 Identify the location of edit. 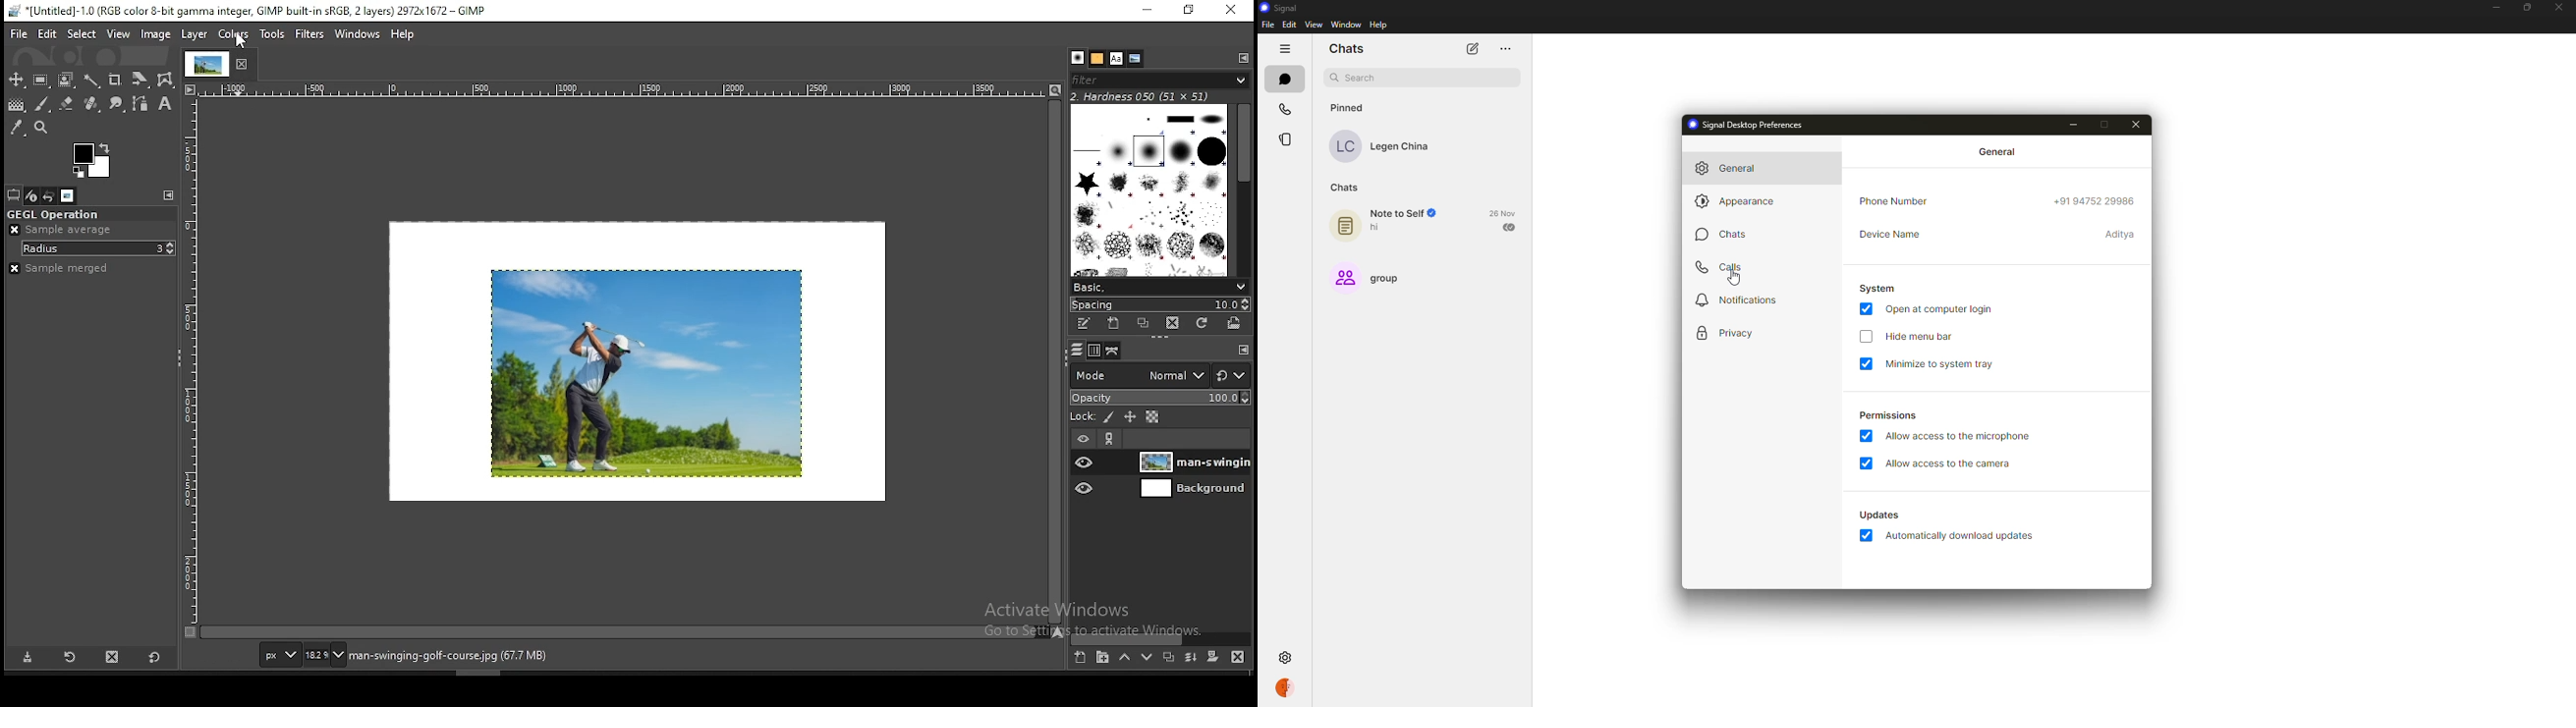
(47, 33).